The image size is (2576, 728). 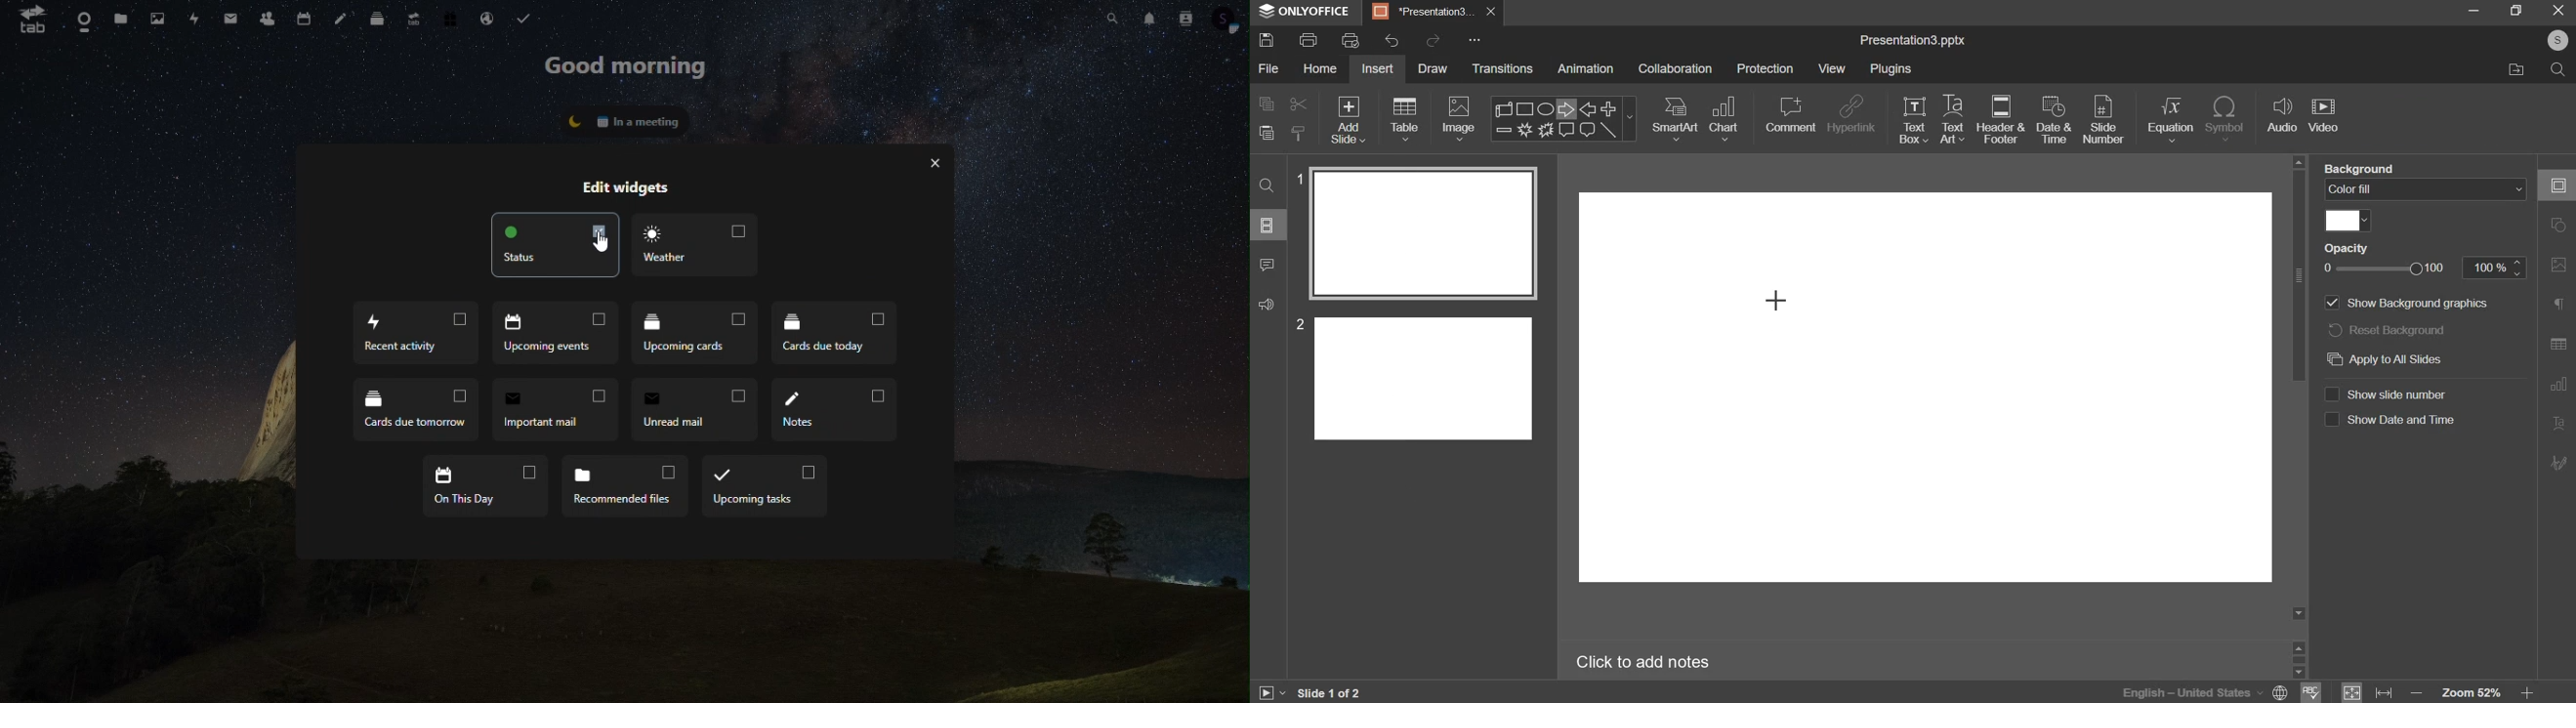 What do you see at coordinates (2560, 346) in the screenshot?
I see `Table setting` at bounding box center [2560, 346].